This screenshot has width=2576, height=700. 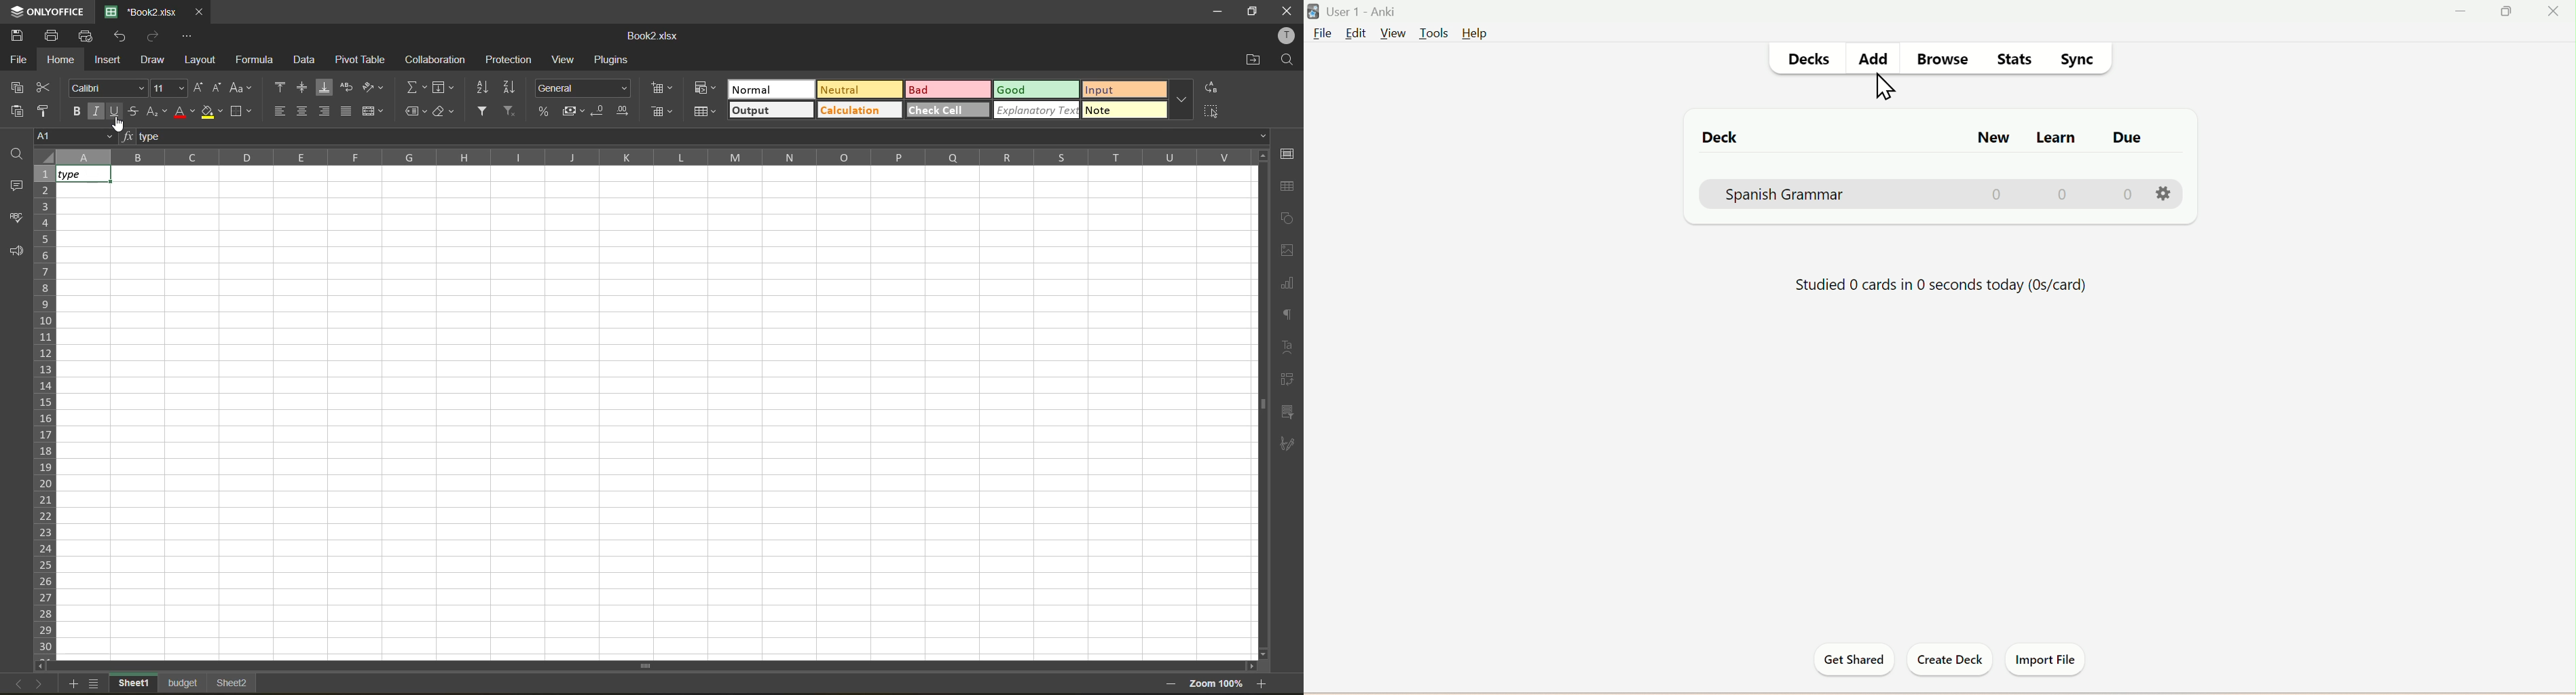 What do you see at coordinates (86, 36) in the screenshot?
I see `quick print` at bounding box center [86, 36].